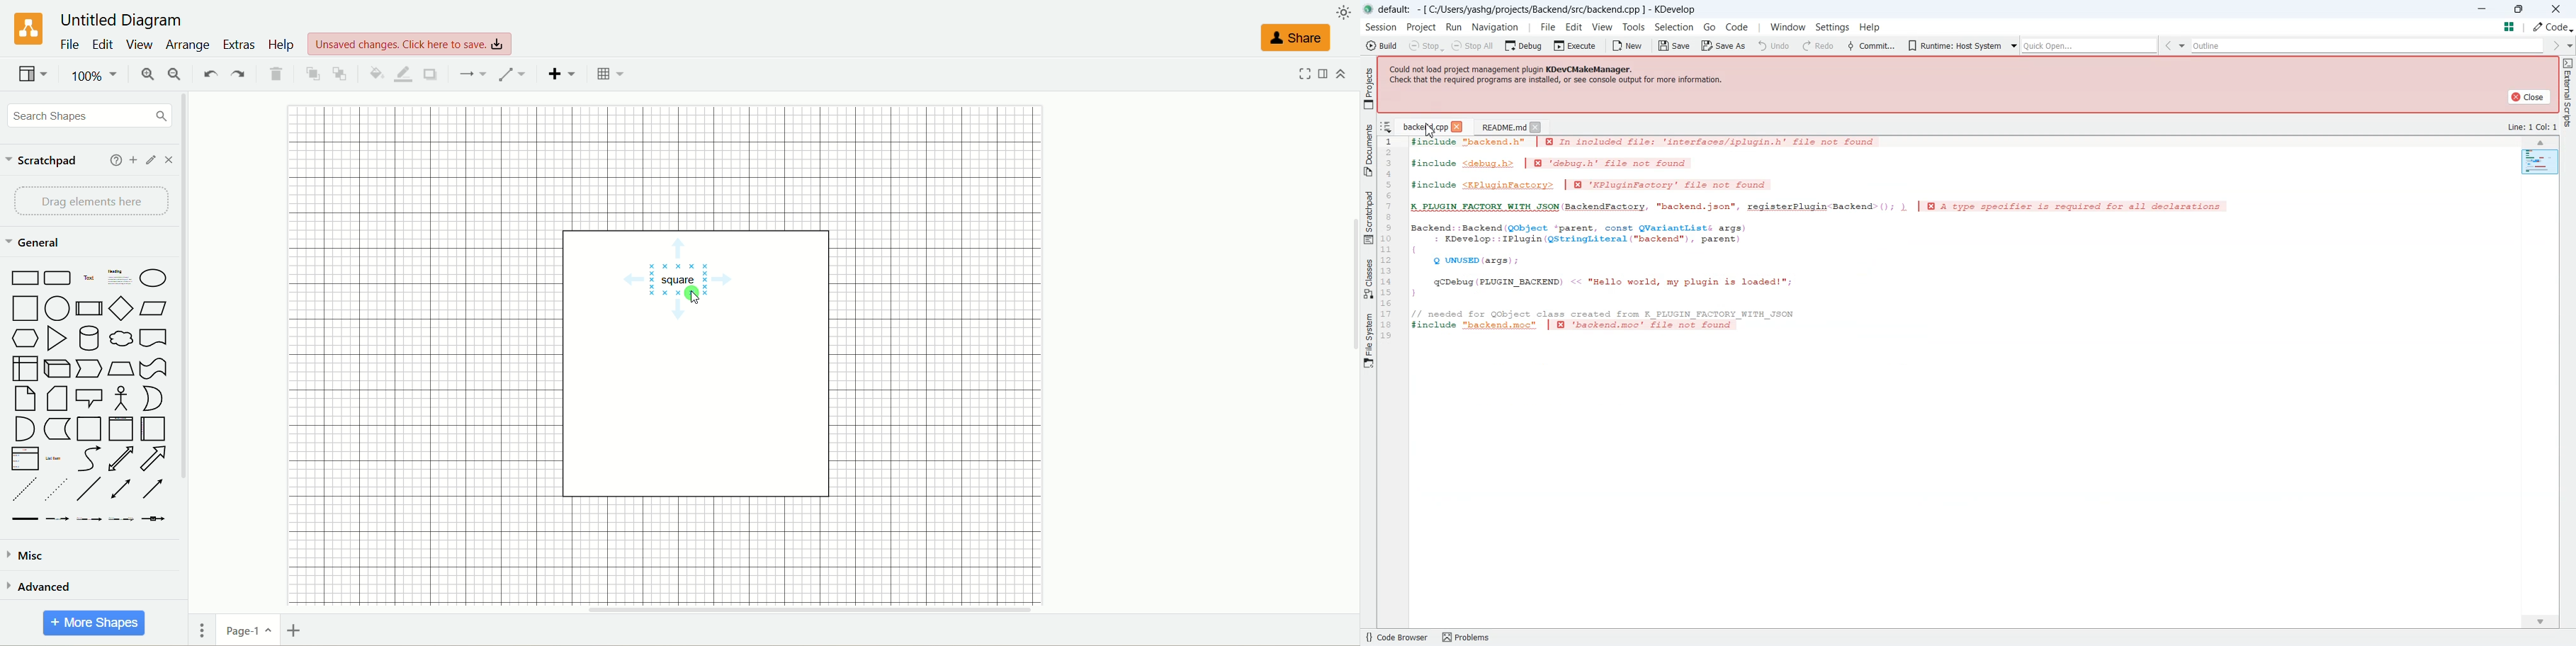 The image size is (2576, 672). What do you see at coordinates (91, 202) in the screenshot?
I see `drag element` at bounding box center [91, 202].